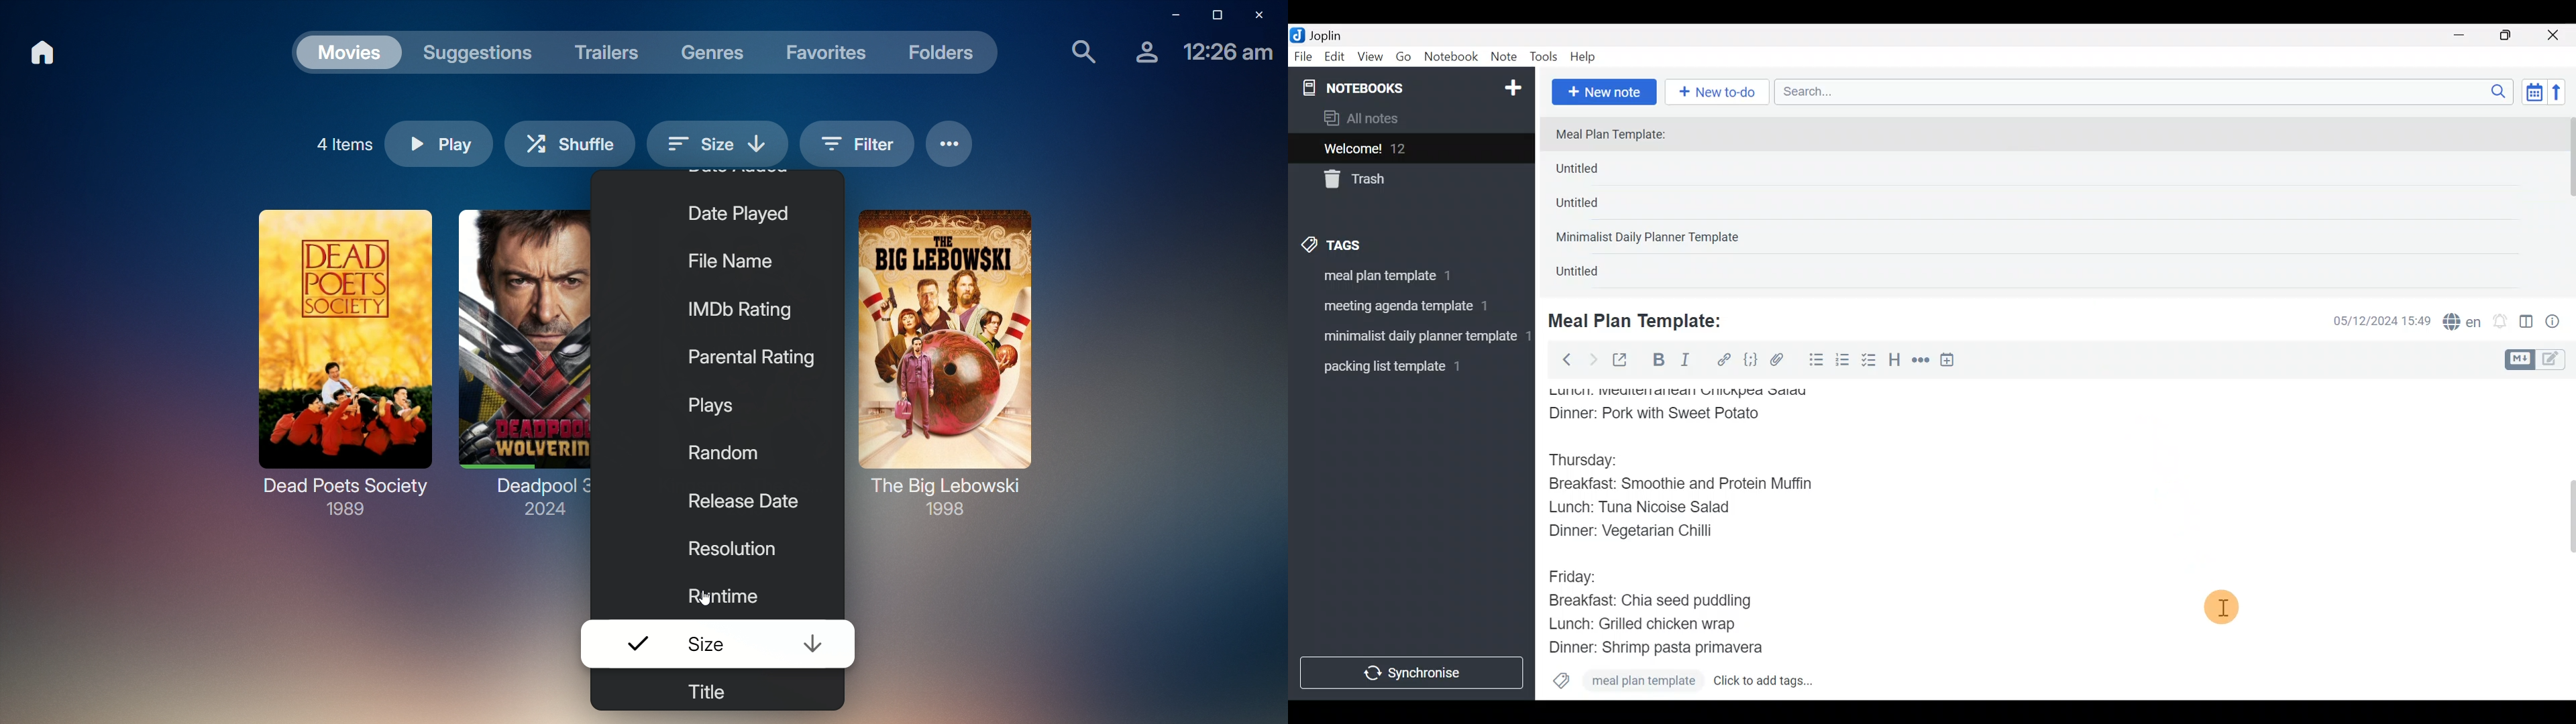 The width and height of the screenshot is (2576, 728). I want to click on Edit, so click(1335, 58).